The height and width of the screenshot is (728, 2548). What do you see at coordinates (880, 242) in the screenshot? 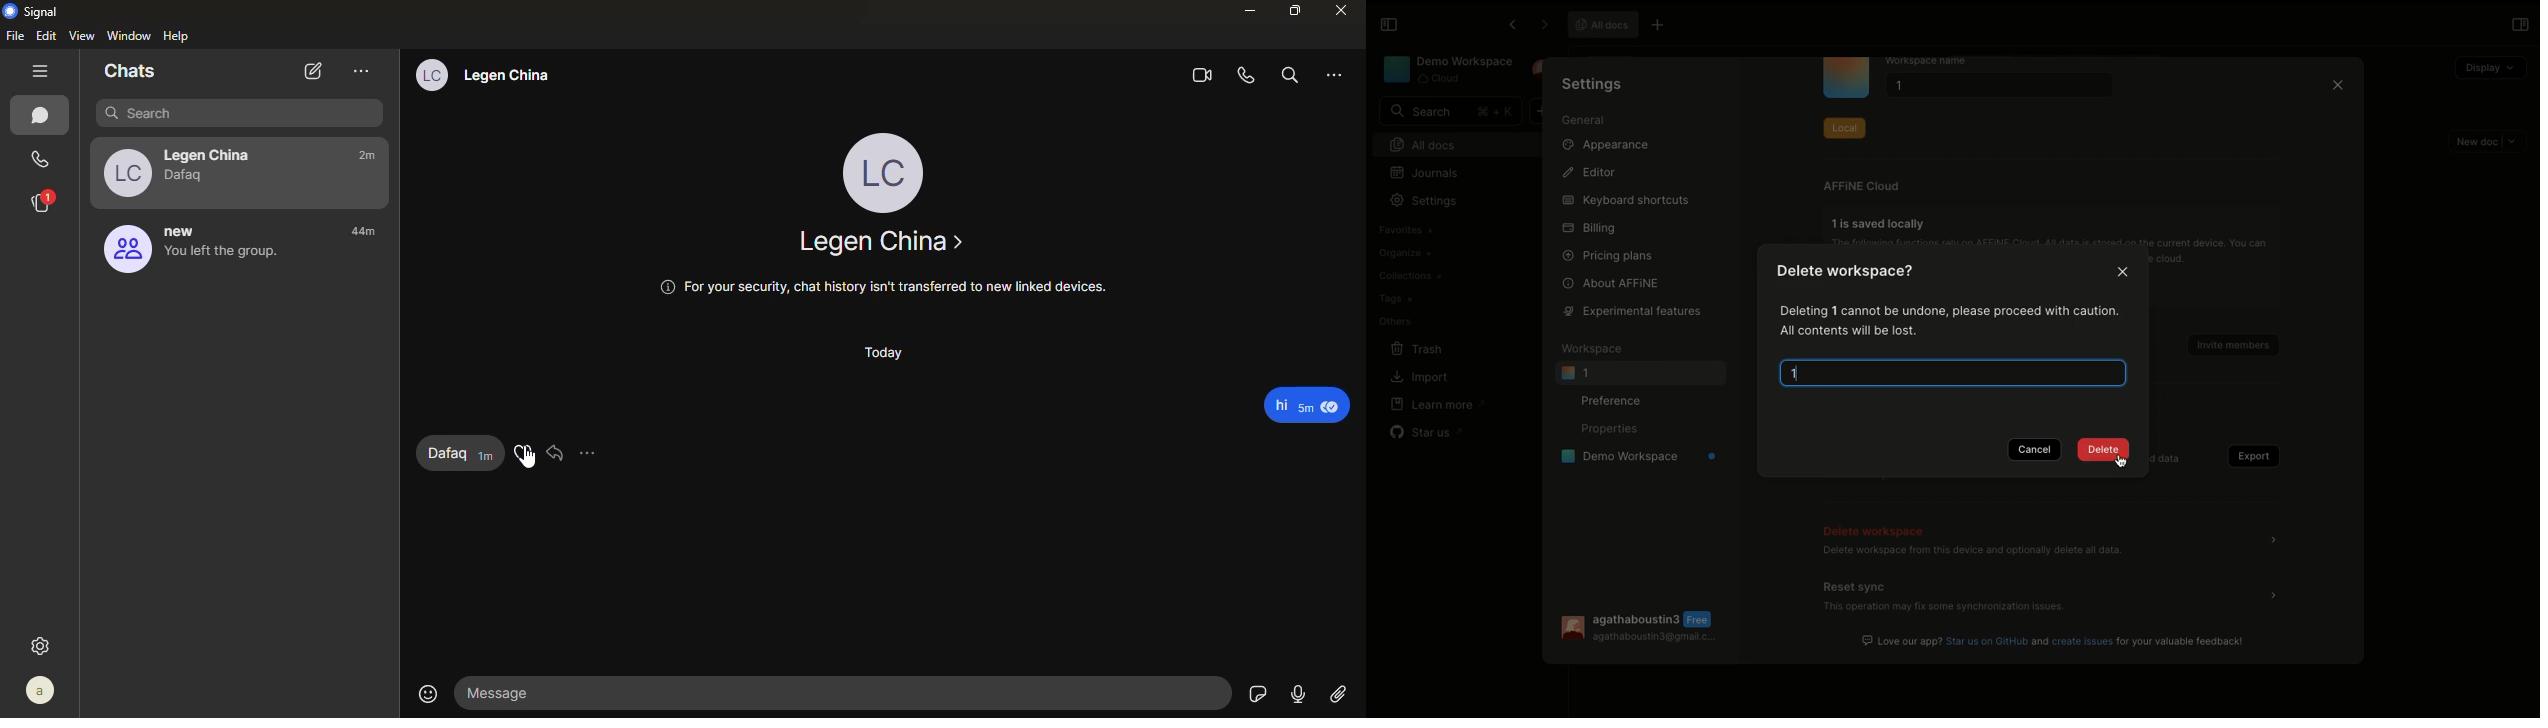
I see `Legen china` at bounding box center [880, 242].